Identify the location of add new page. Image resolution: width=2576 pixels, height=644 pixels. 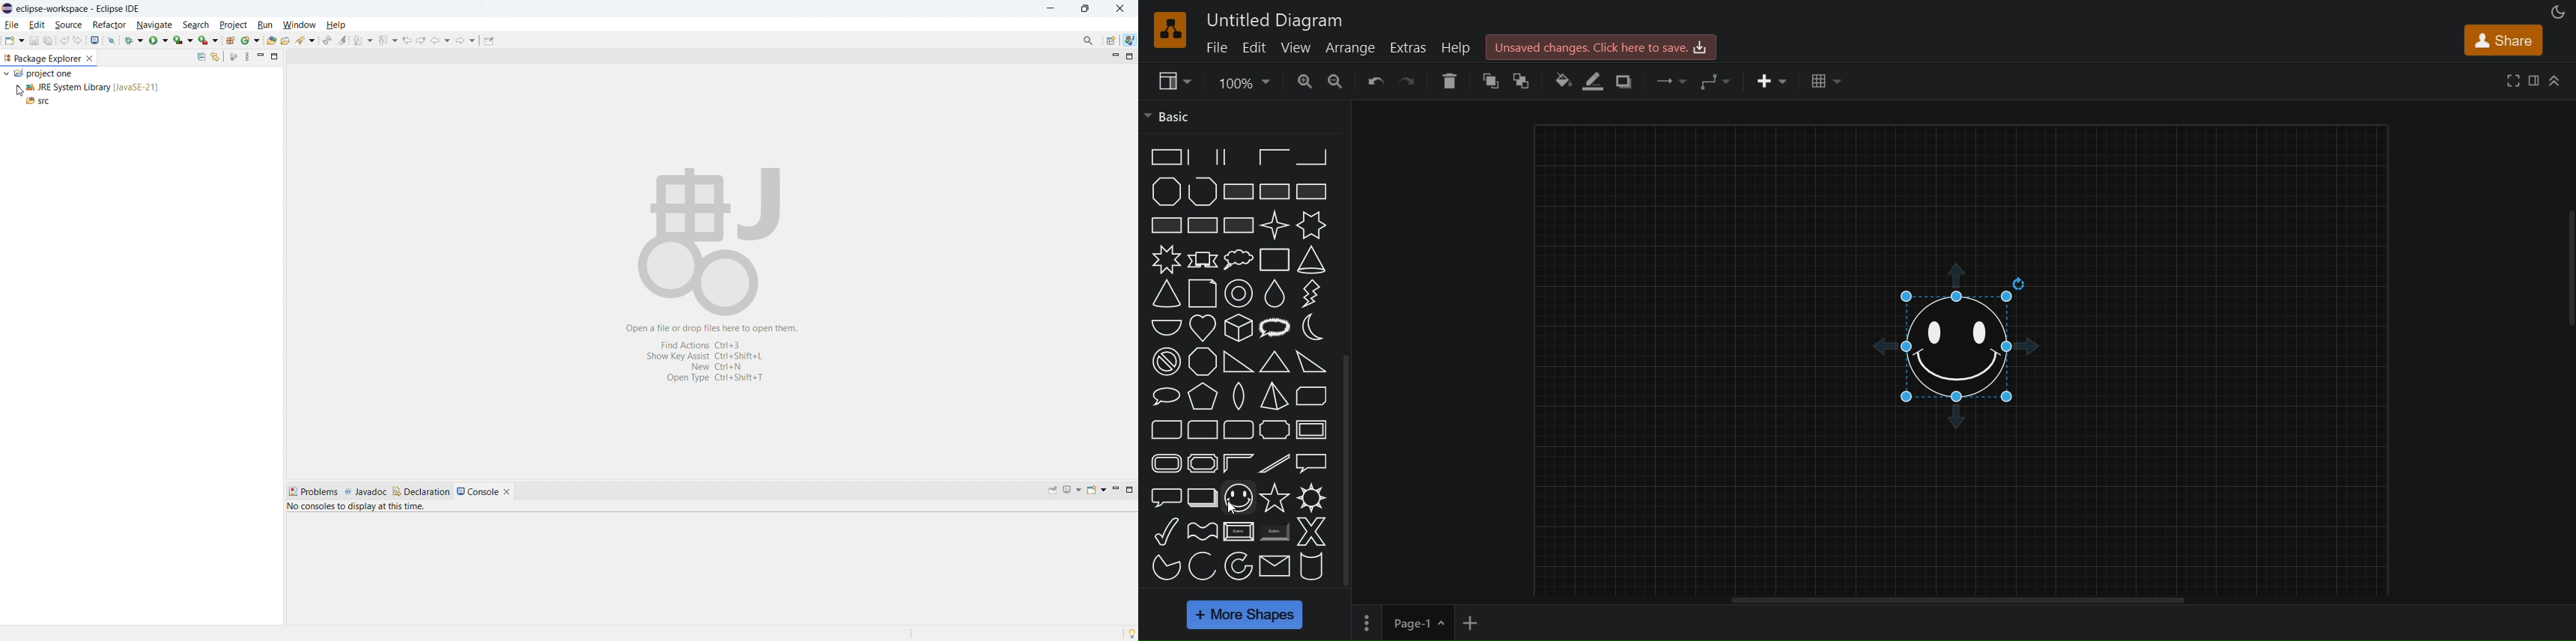
(1472, 623).